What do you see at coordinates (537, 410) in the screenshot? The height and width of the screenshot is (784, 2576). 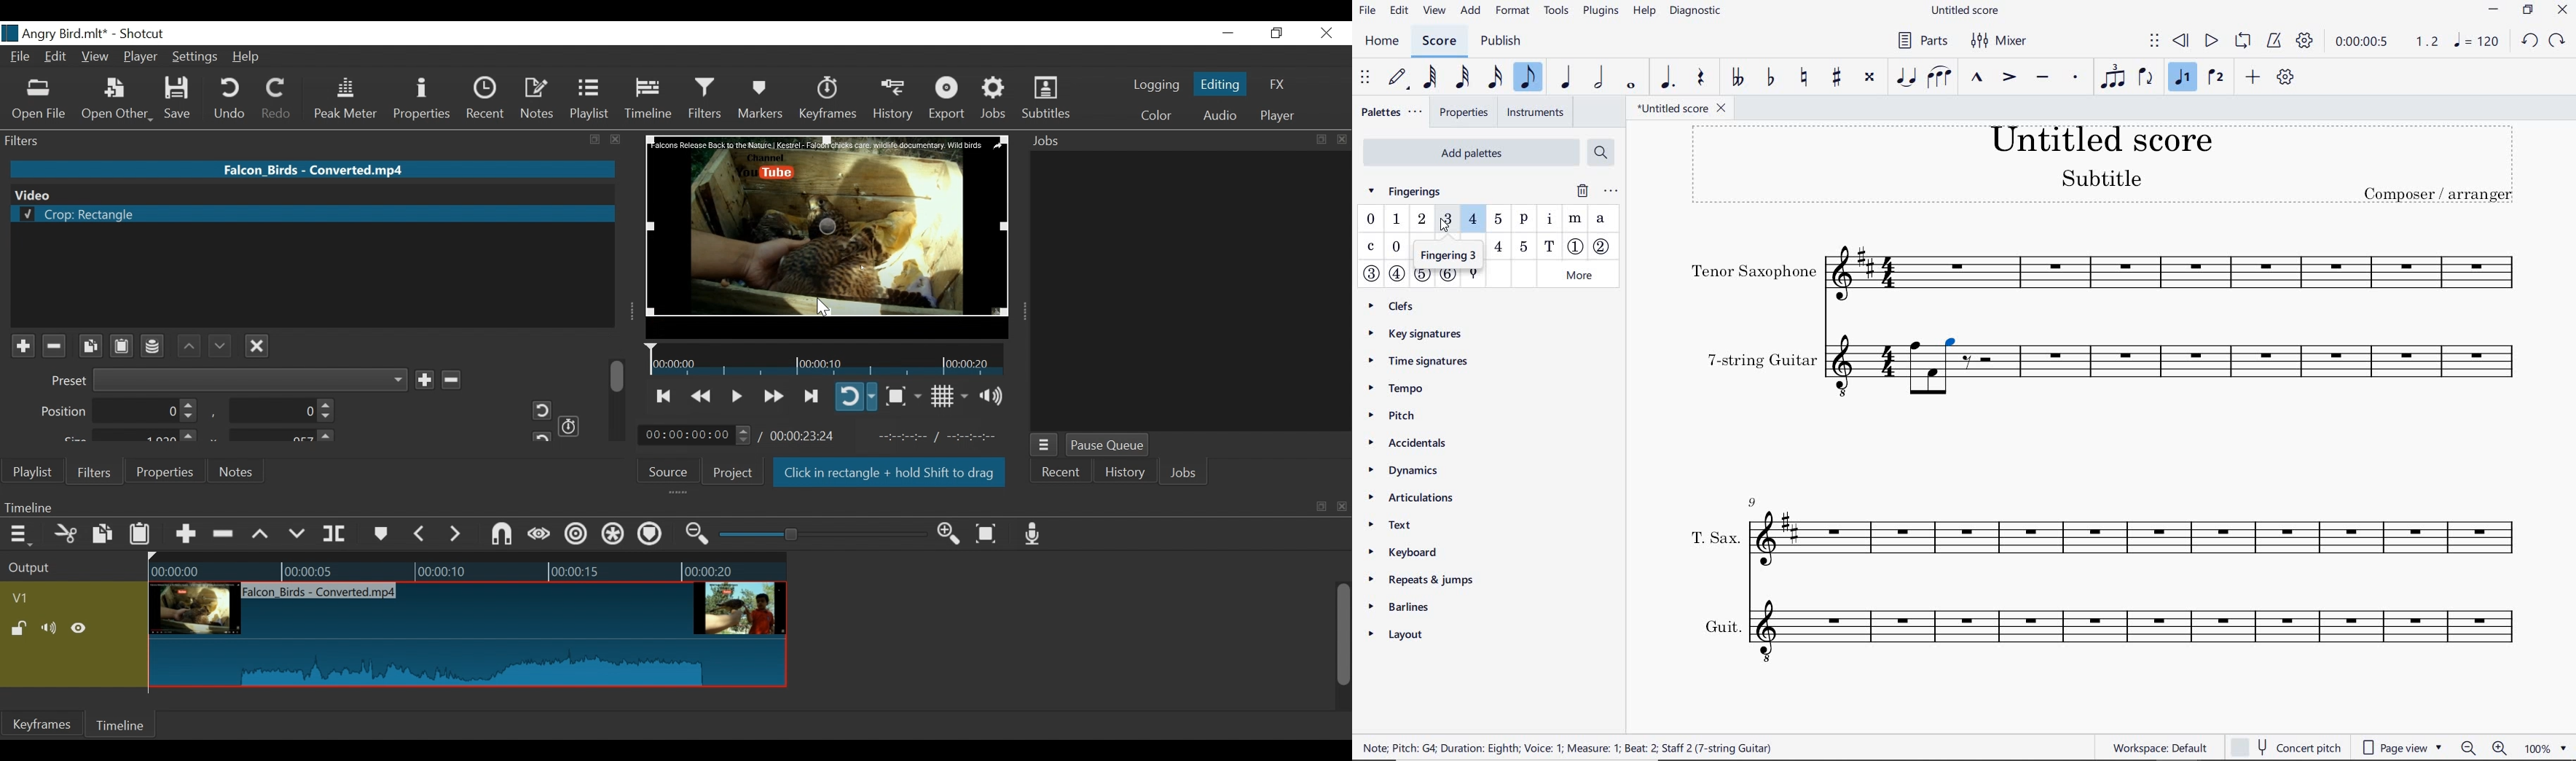 I see `Restart` at bounding box center [537, 410].